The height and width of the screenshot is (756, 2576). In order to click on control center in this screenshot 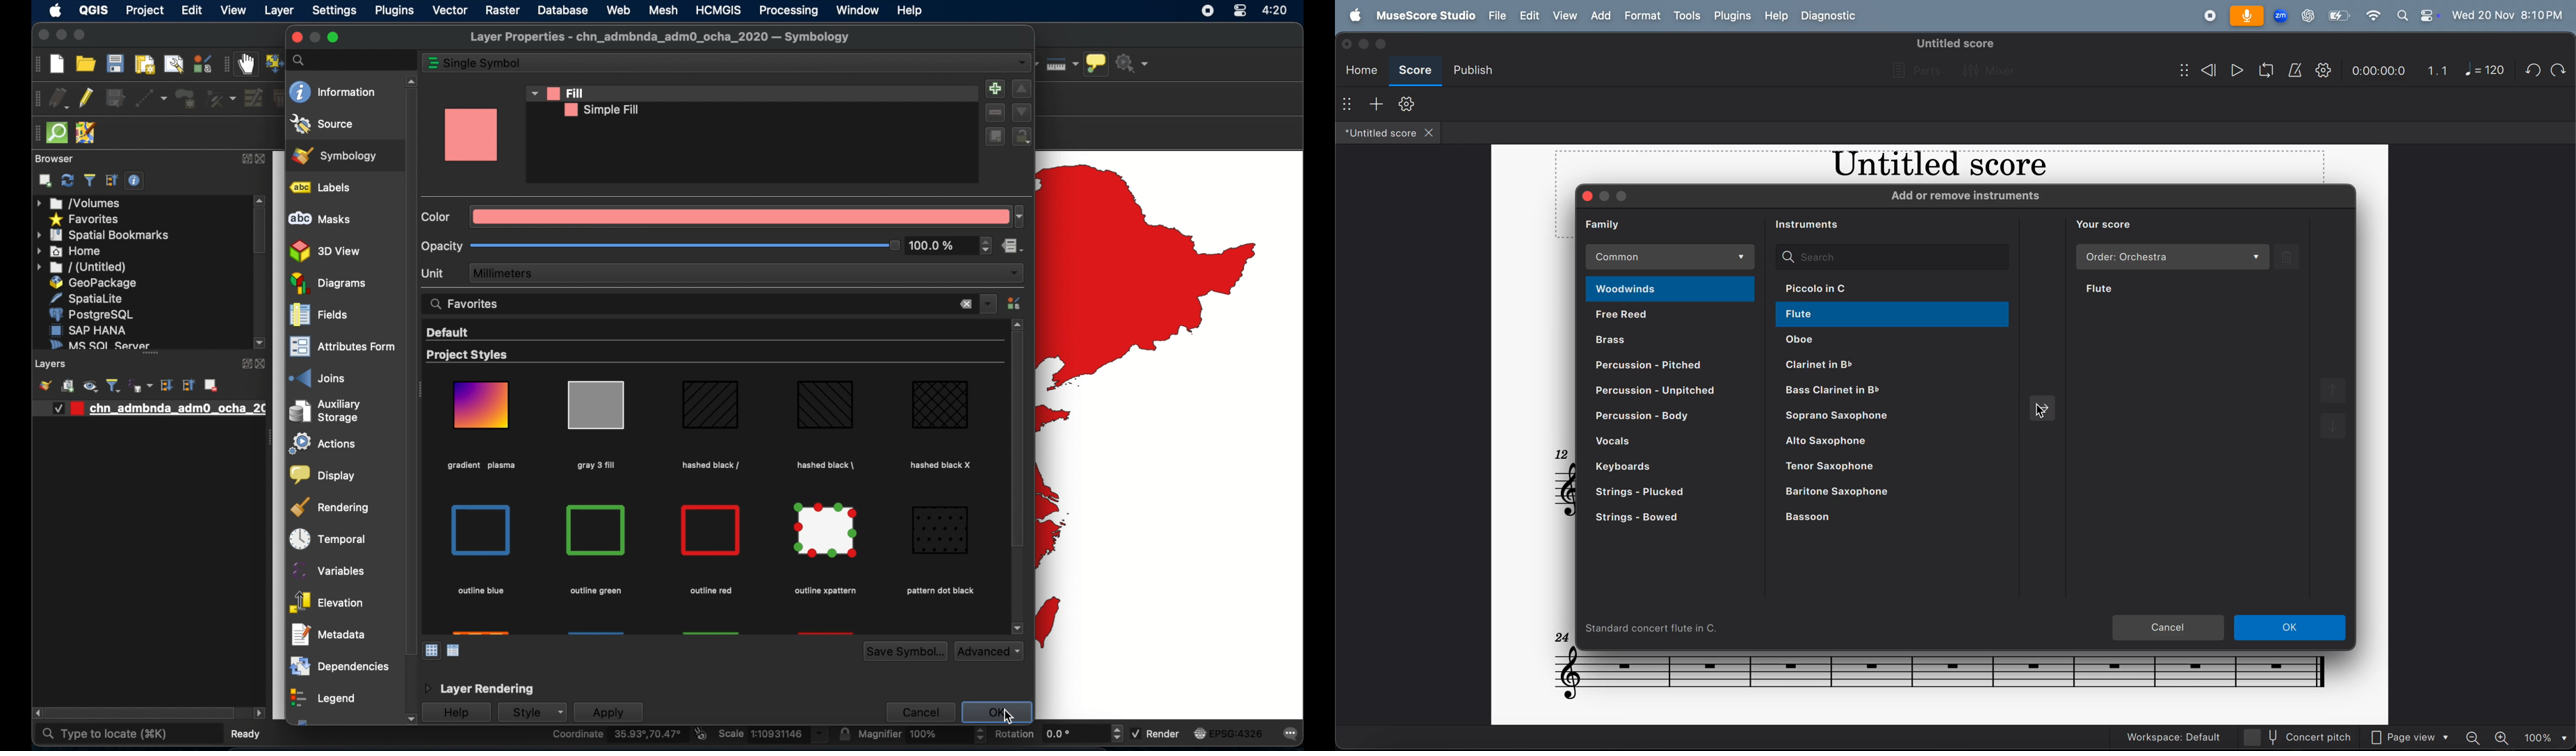, I will do `click(1240, 12)`.